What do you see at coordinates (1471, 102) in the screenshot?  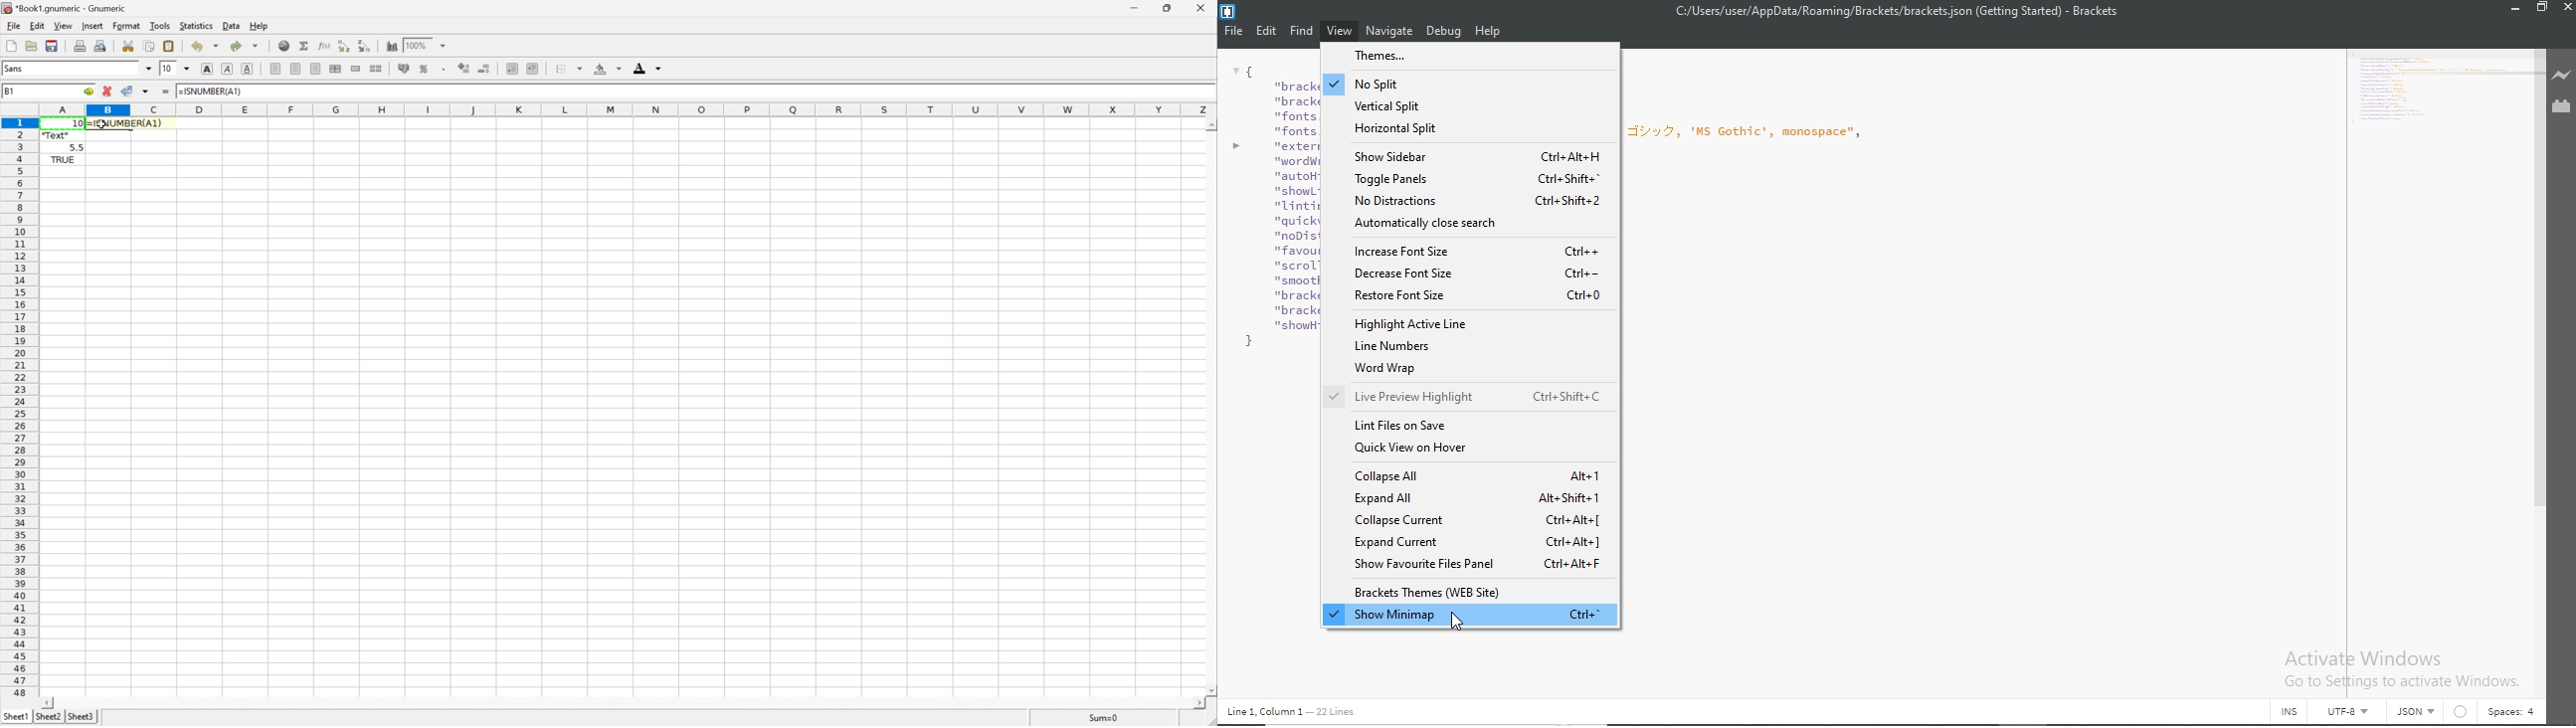 I see `vertical split` at bounding box center [1471, 102].